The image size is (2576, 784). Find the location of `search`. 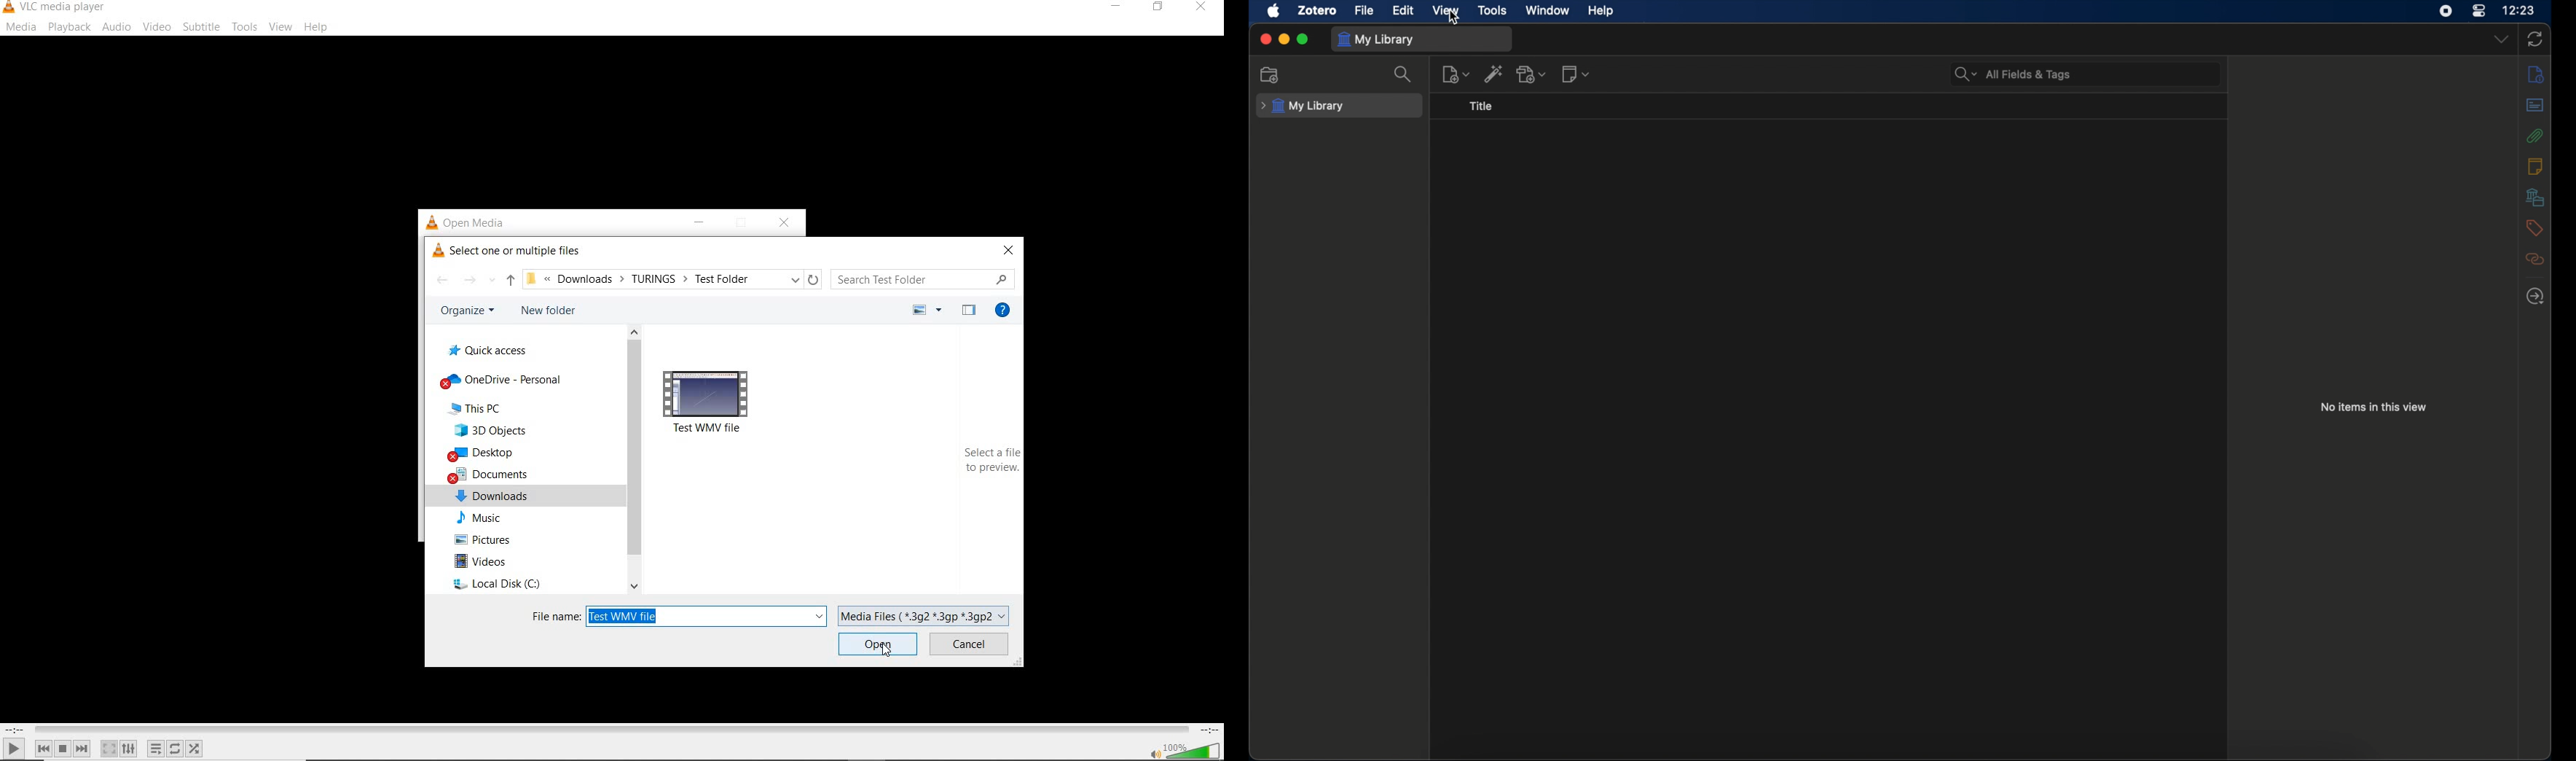

search is located at coordinates (1404, 74).